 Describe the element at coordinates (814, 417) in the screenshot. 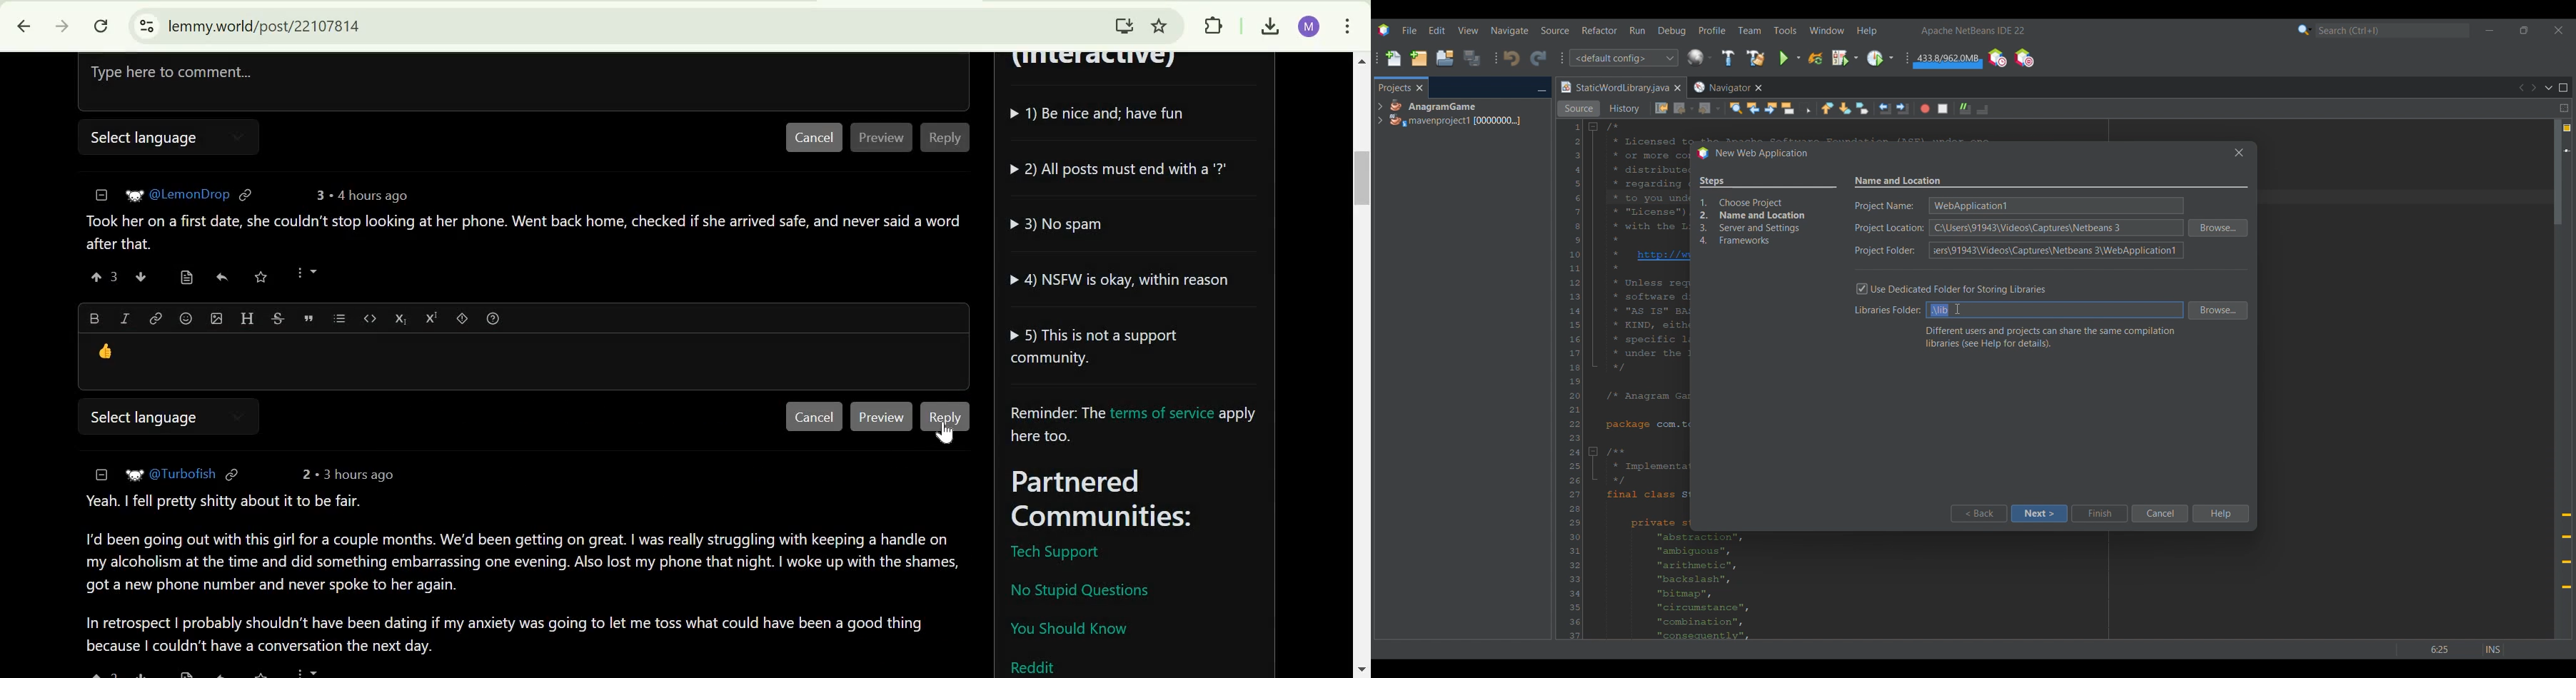

I see `Cancel` at that location.